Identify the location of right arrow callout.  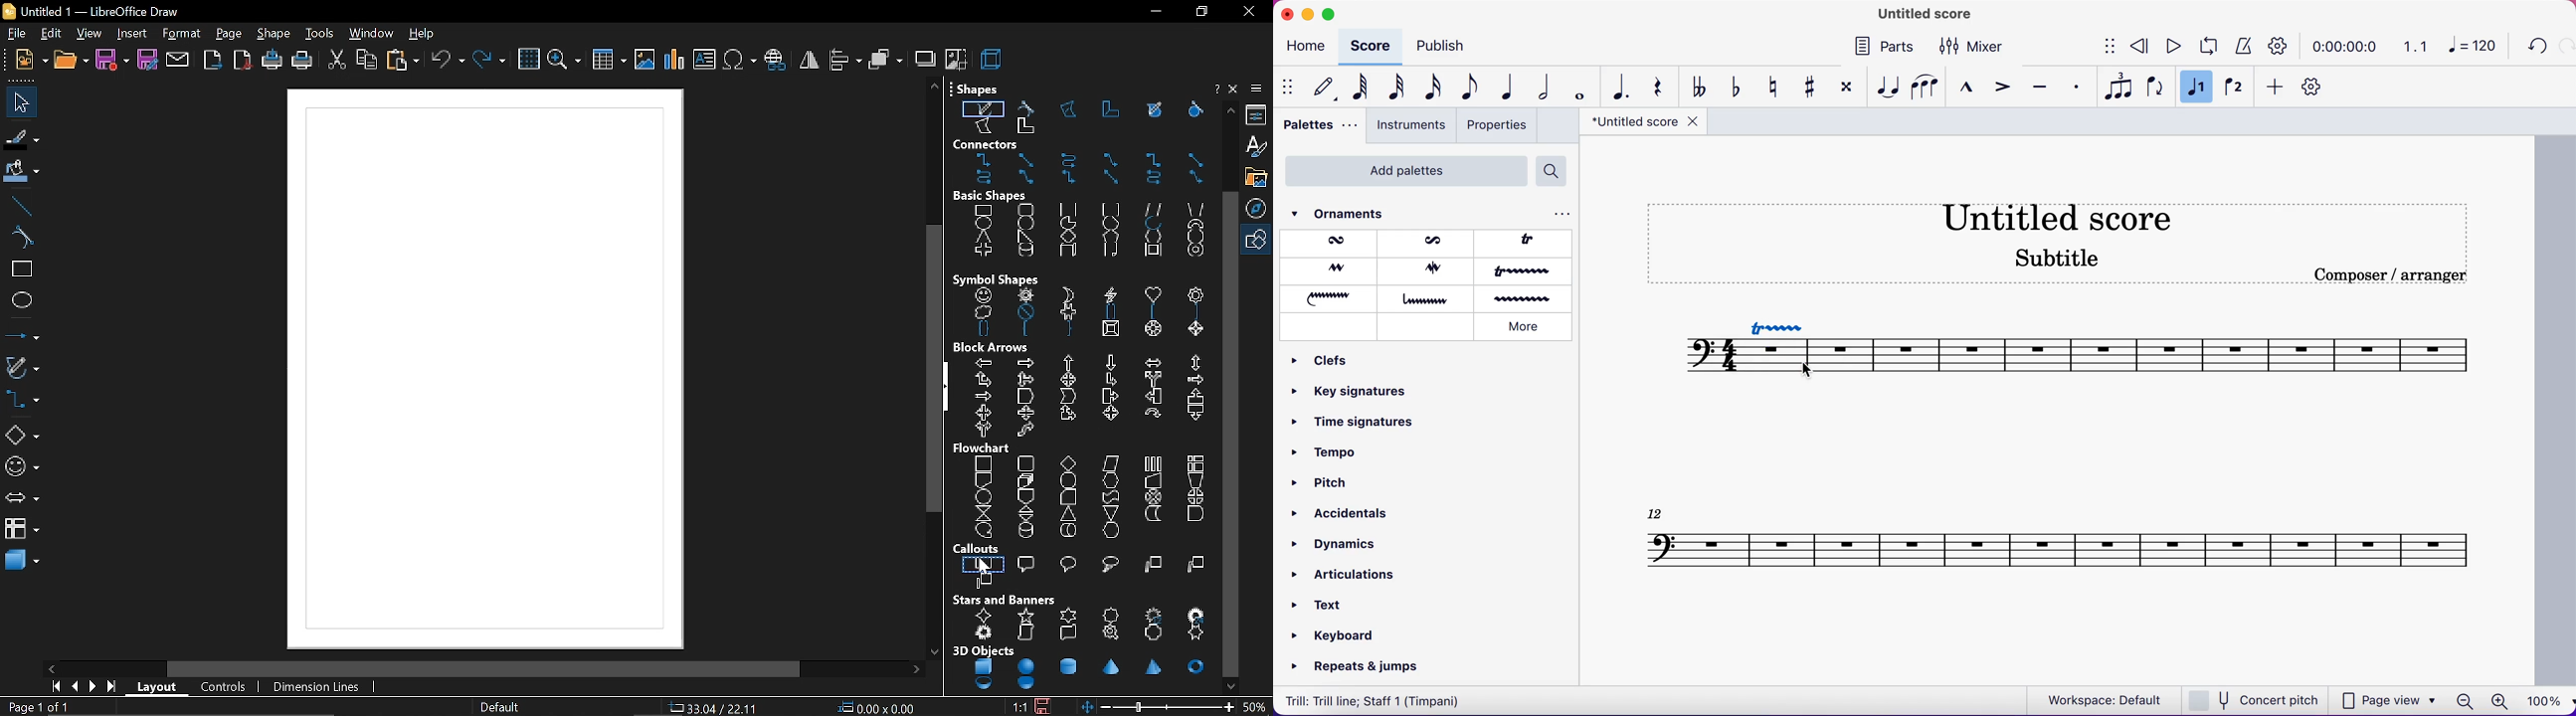
(1109, 397).